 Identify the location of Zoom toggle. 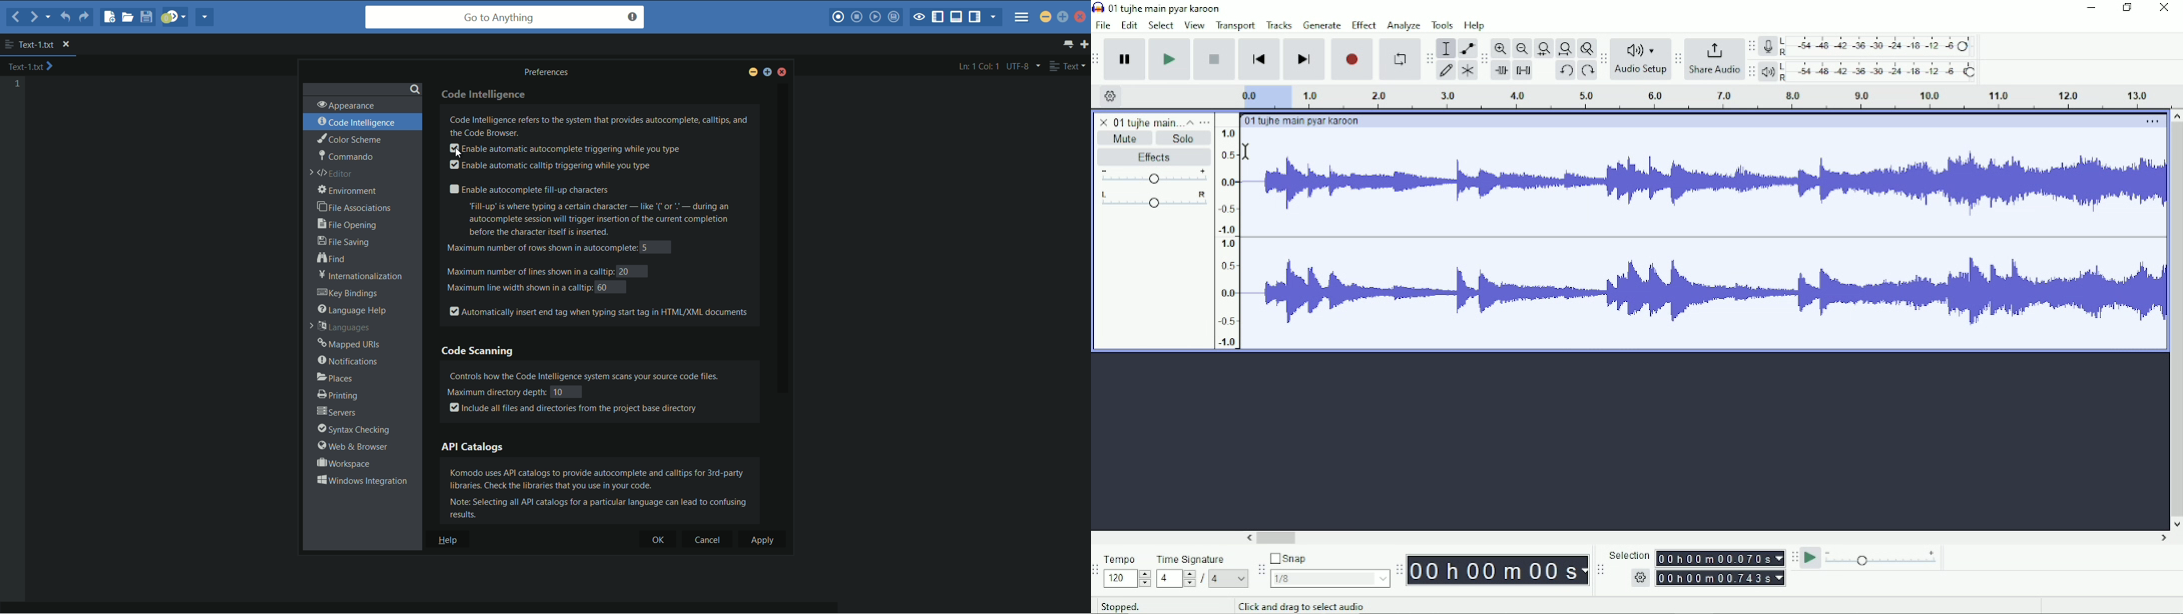
(1586, 48).